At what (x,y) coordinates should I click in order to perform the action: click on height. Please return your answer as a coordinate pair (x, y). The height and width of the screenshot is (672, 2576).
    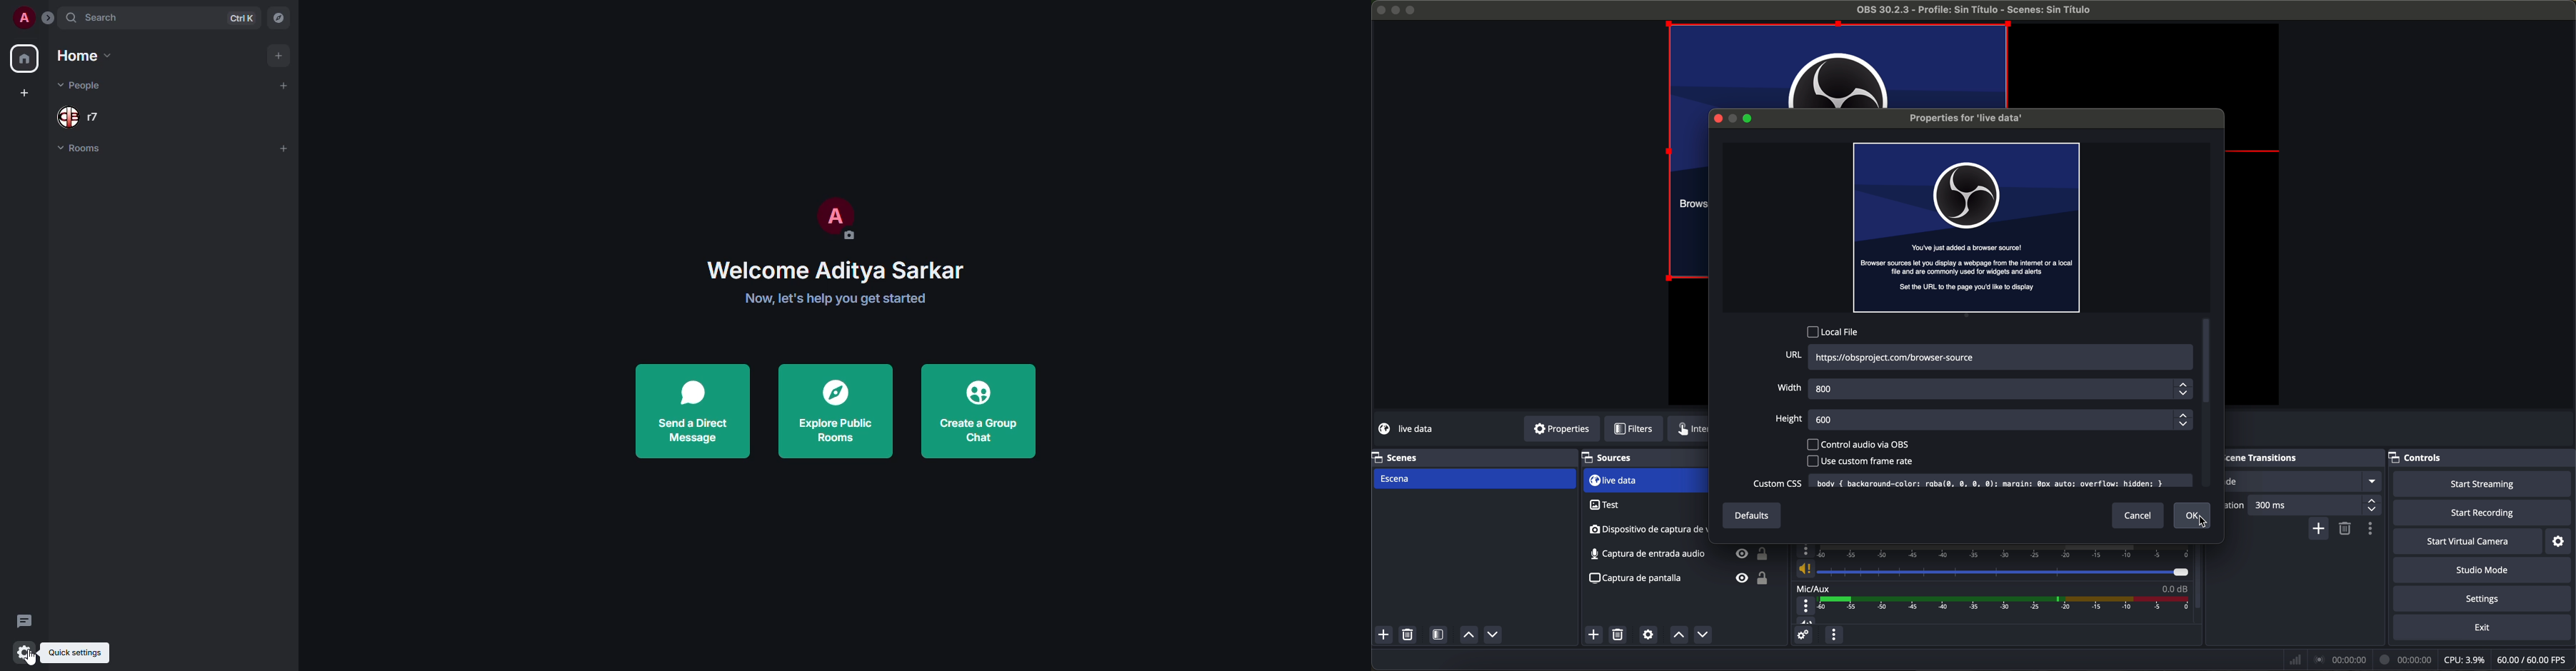
    Looking at the image, I should click on (1788, 419).